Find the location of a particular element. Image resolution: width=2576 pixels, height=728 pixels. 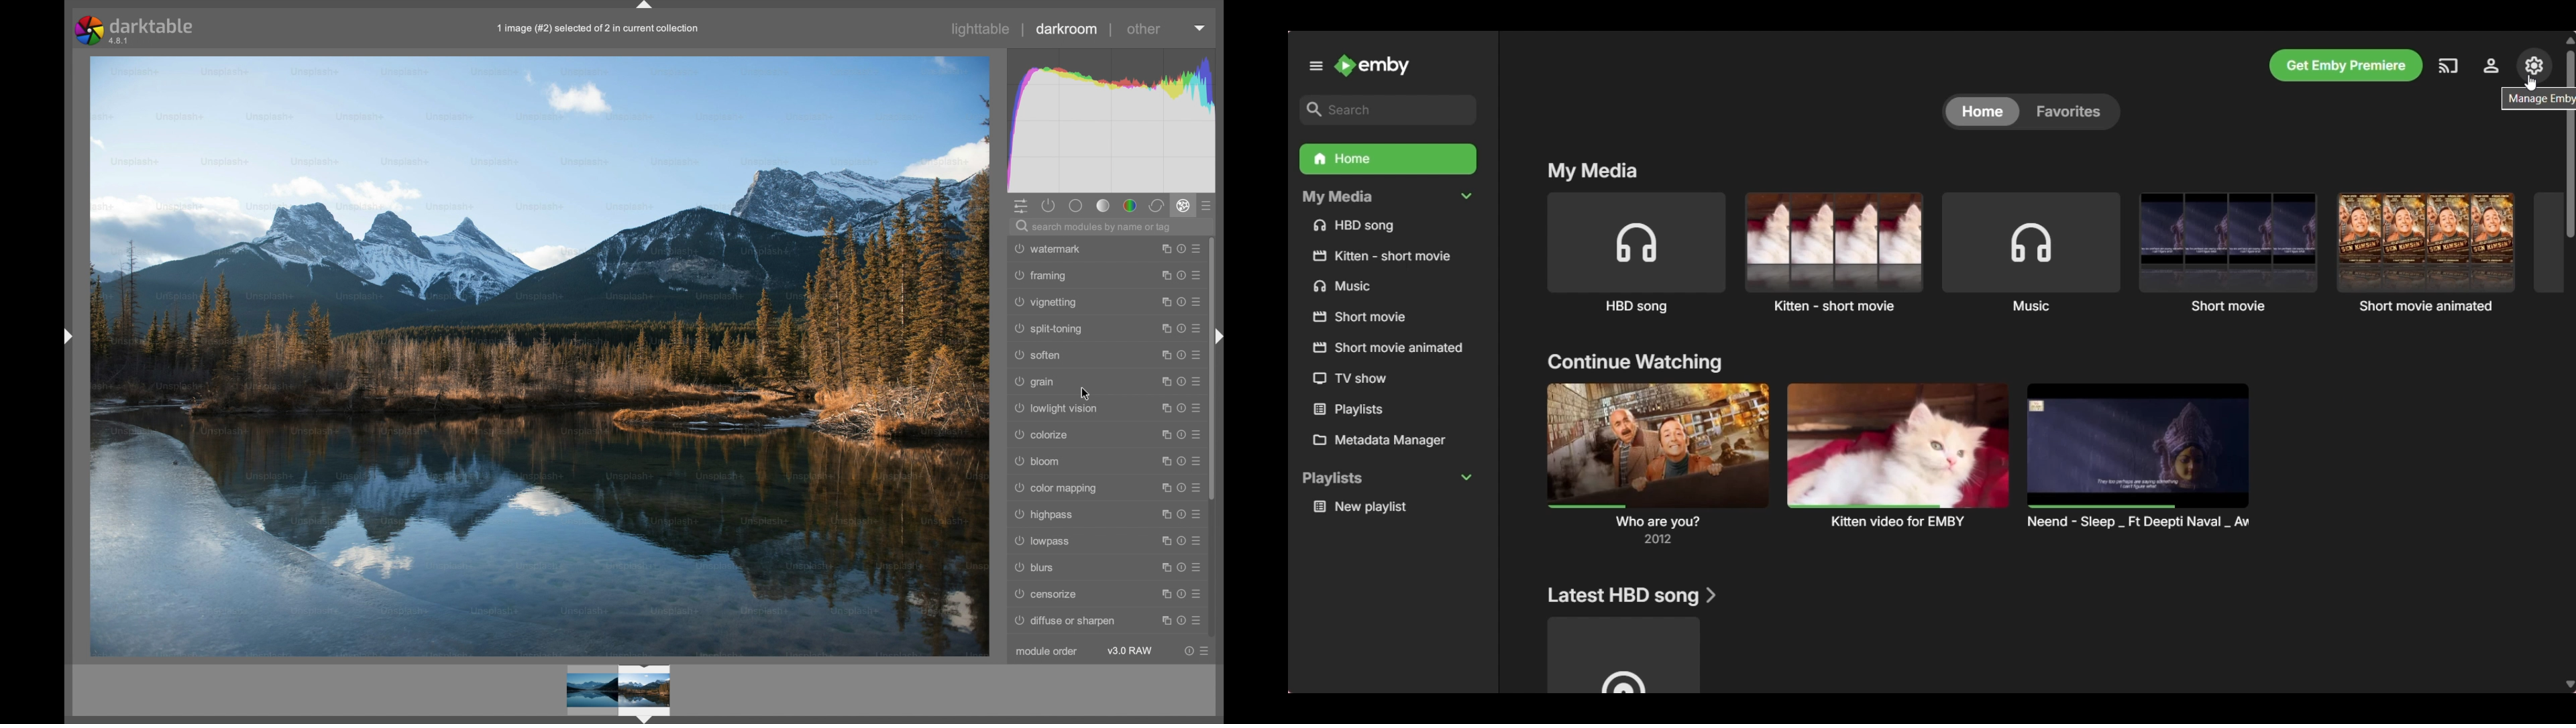

reset parameters is located at coordinates (1181, 620).